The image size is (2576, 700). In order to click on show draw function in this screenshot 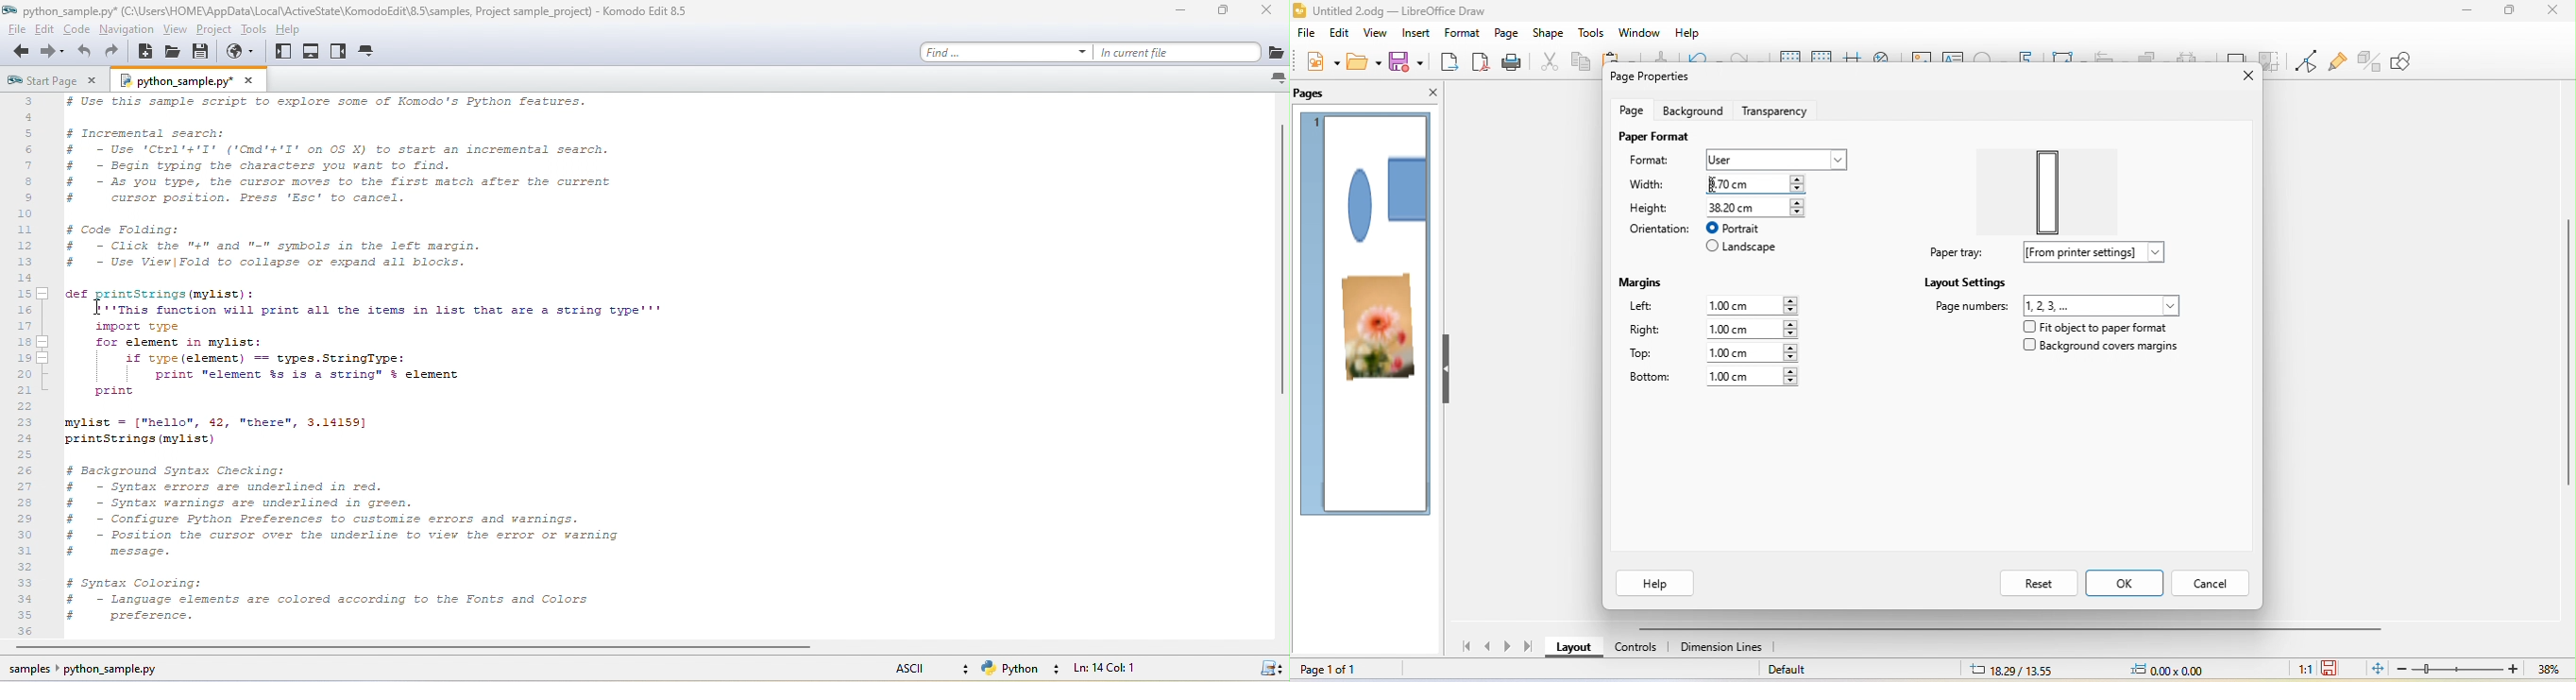, I will do `click(2412, 63)`.